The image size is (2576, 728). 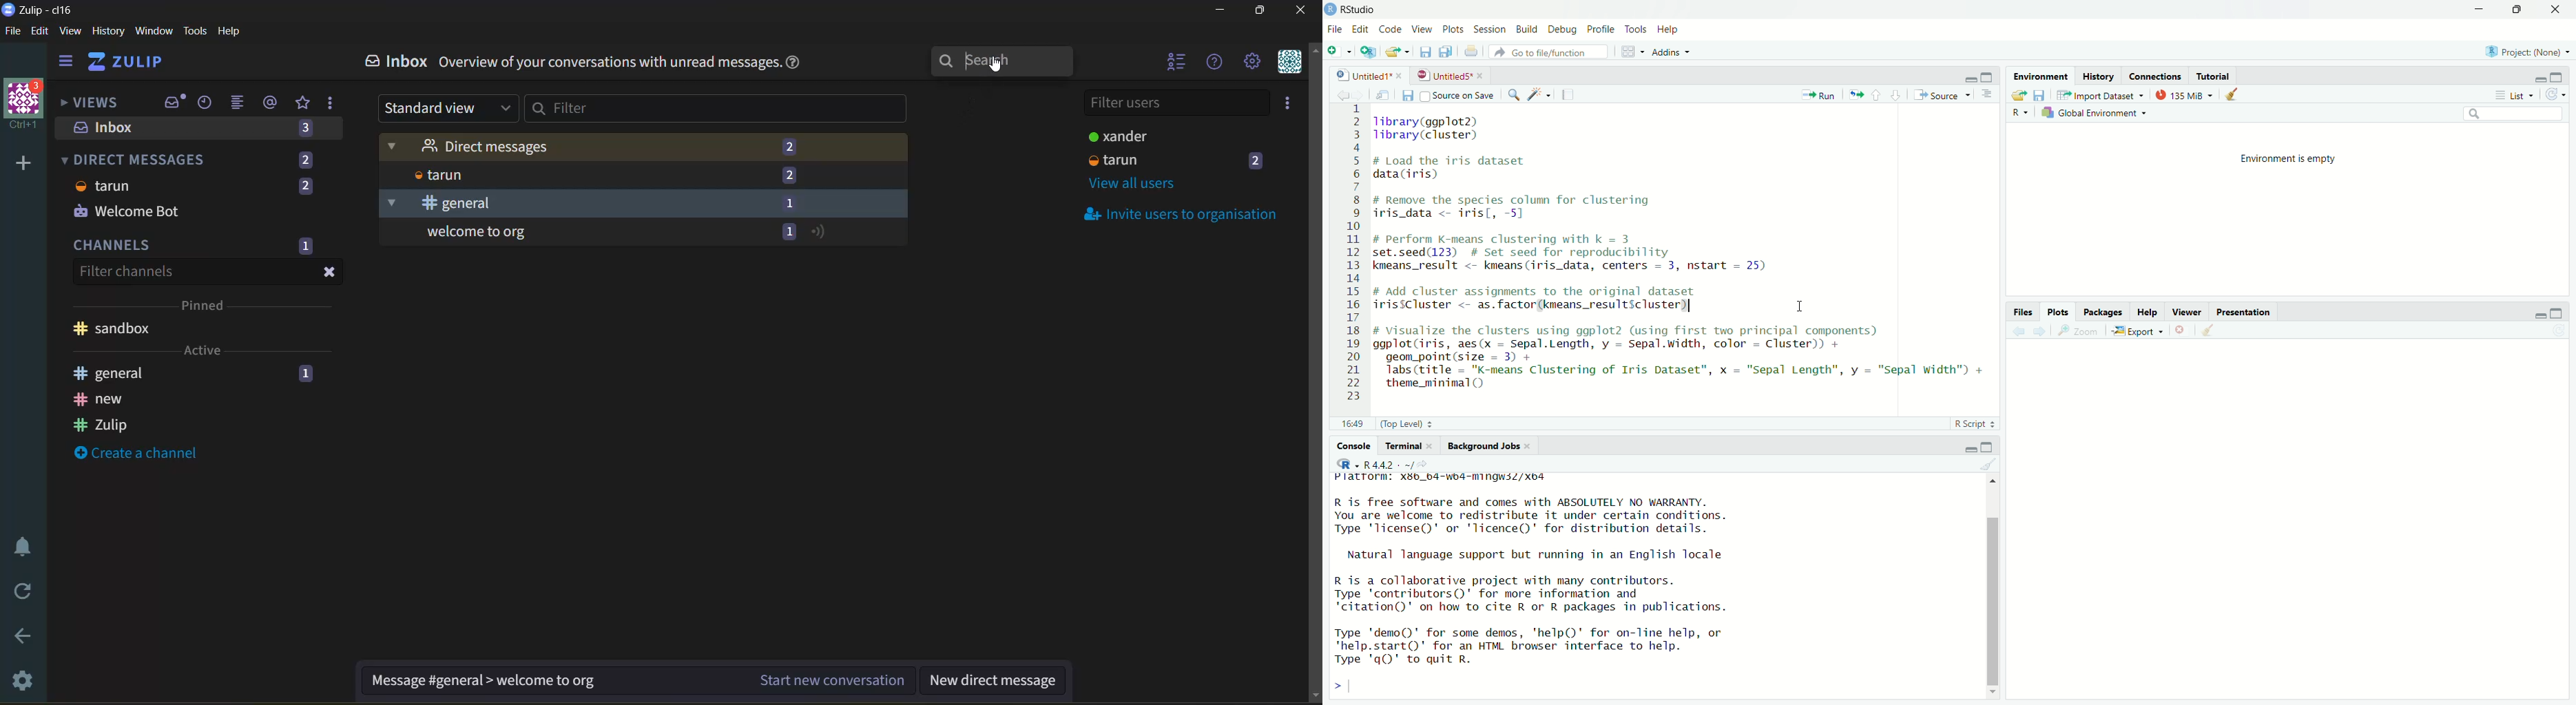 What do you see at coordinates (1568, 96) in the screenshot?
I see `compile report` at bounding box center [1568, 96].